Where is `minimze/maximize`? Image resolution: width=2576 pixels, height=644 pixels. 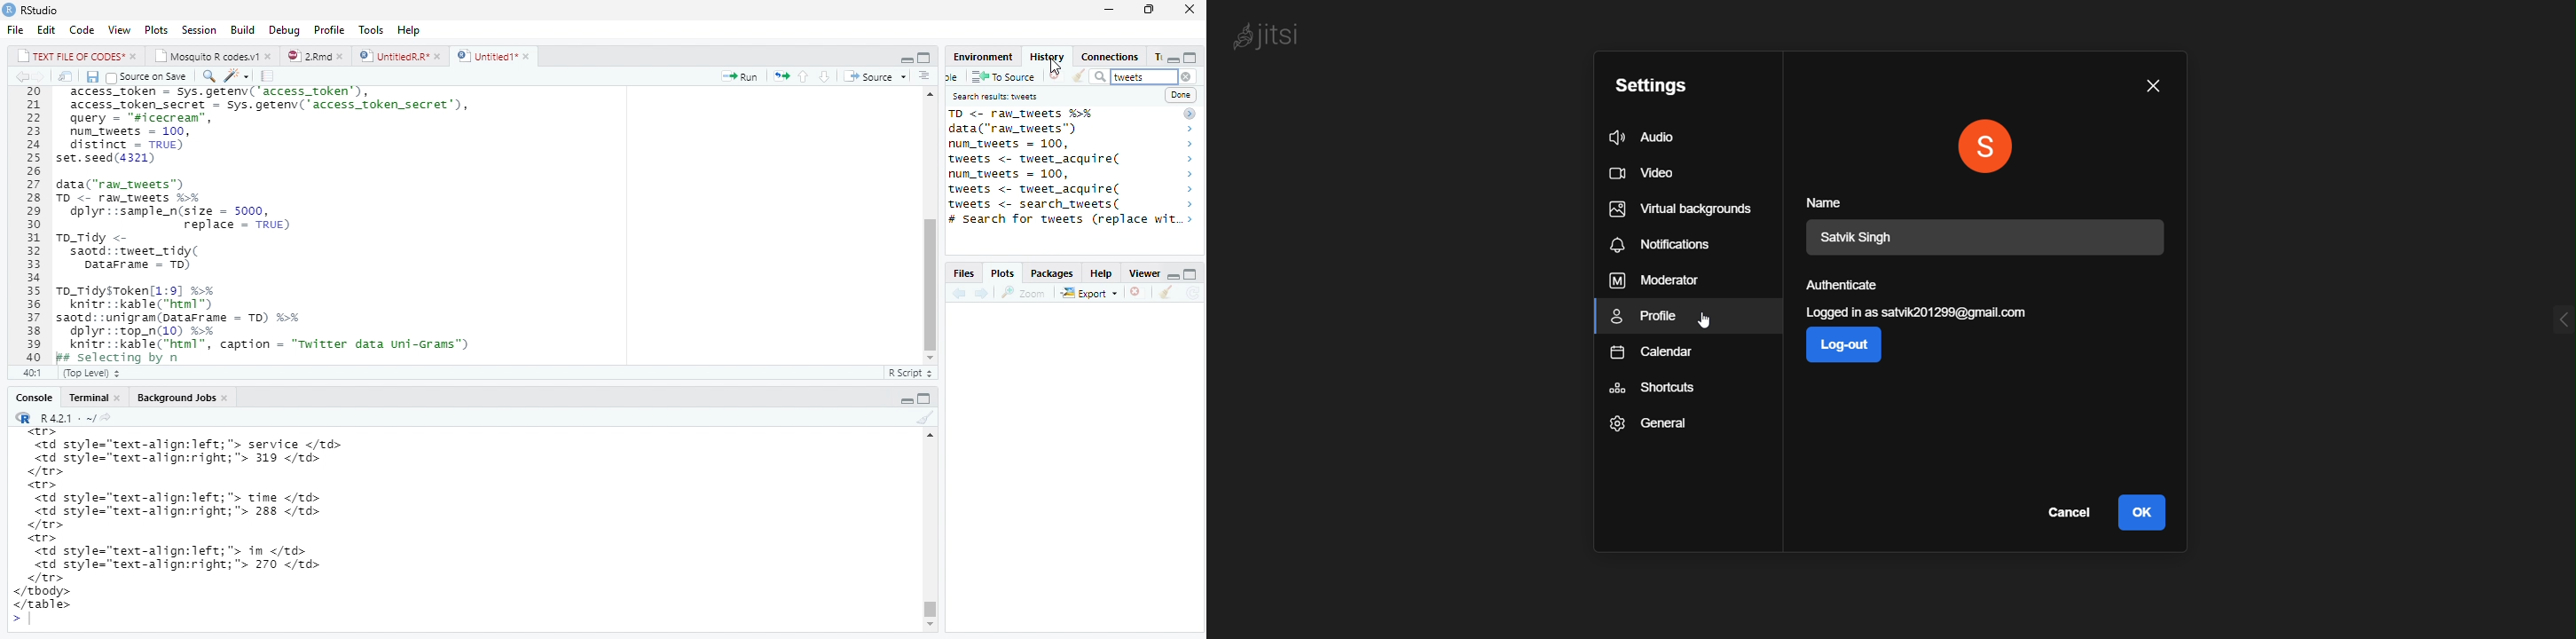
minimze/maximize is located at coordinates (905, 56).